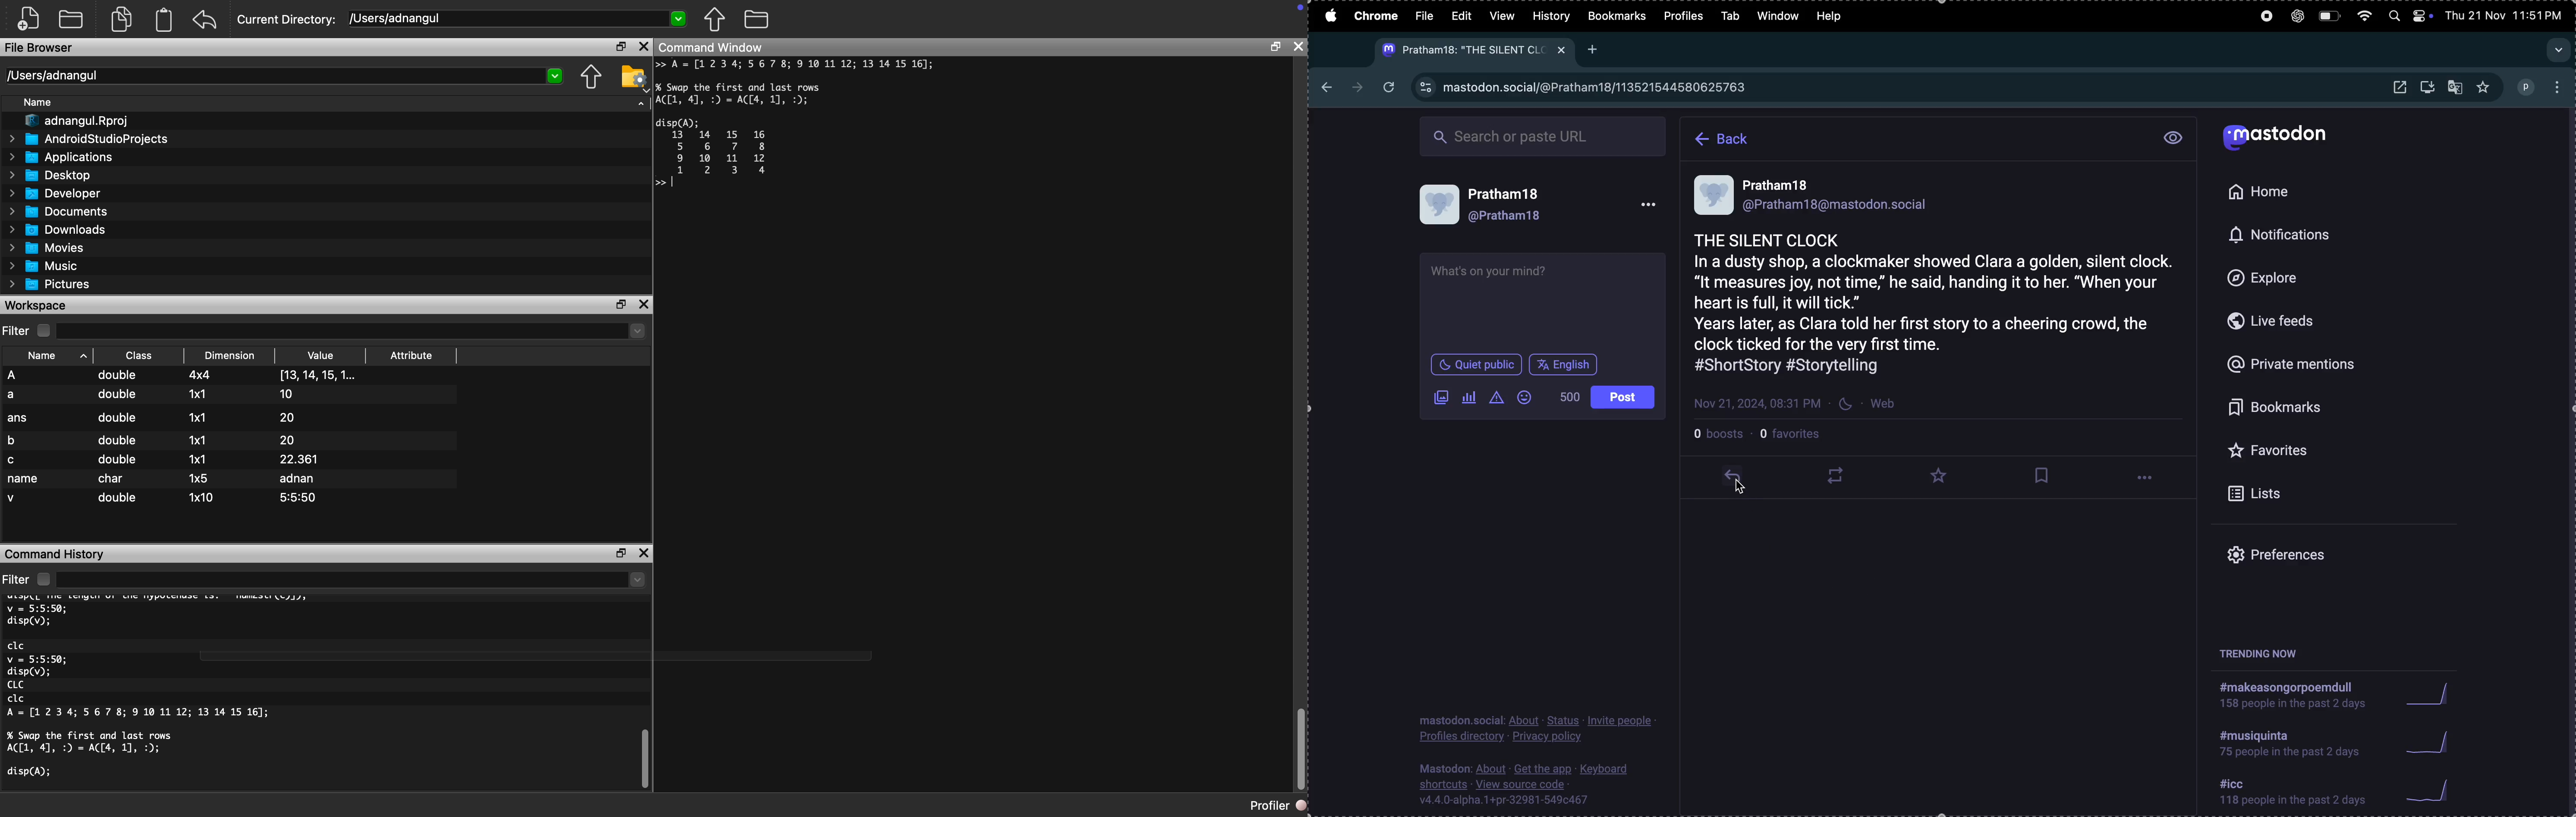  Describe the element at coordinates (2392, 15) in the screenshot. I see `spotlight search` at that location.